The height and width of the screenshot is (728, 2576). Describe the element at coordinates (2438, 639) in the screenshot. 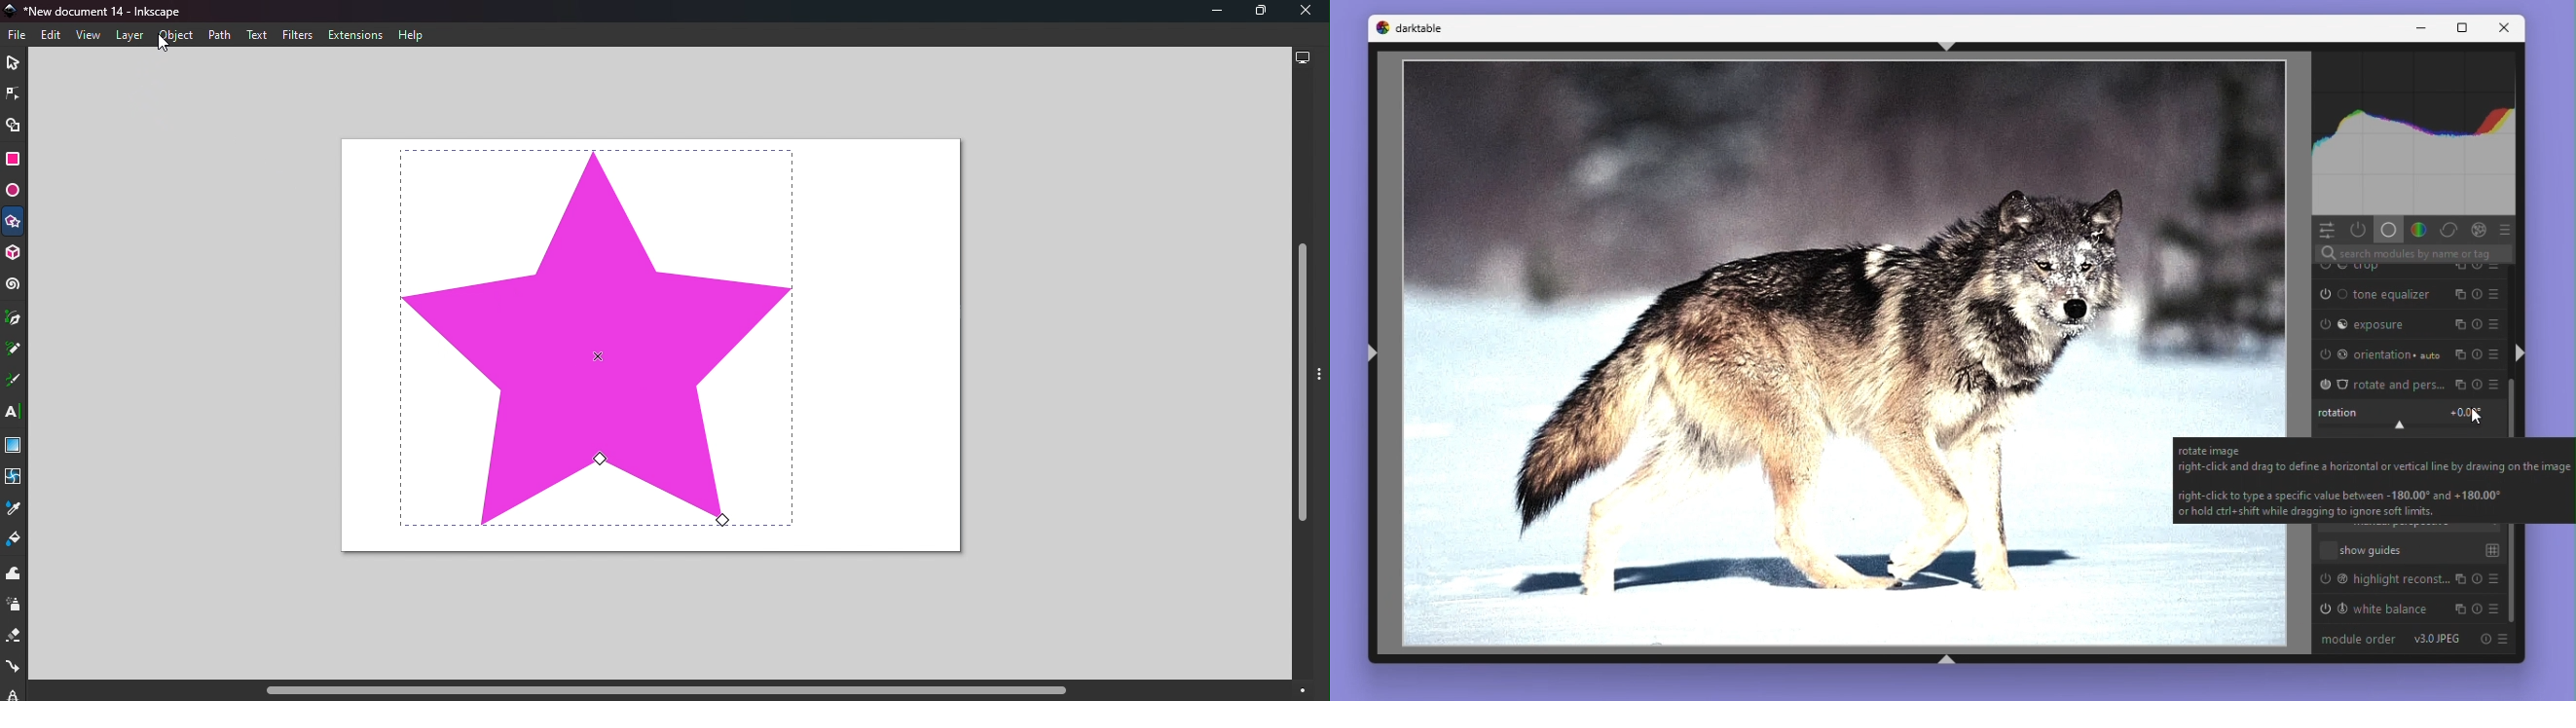

I see `Version 3.0 JPEG` at that location.